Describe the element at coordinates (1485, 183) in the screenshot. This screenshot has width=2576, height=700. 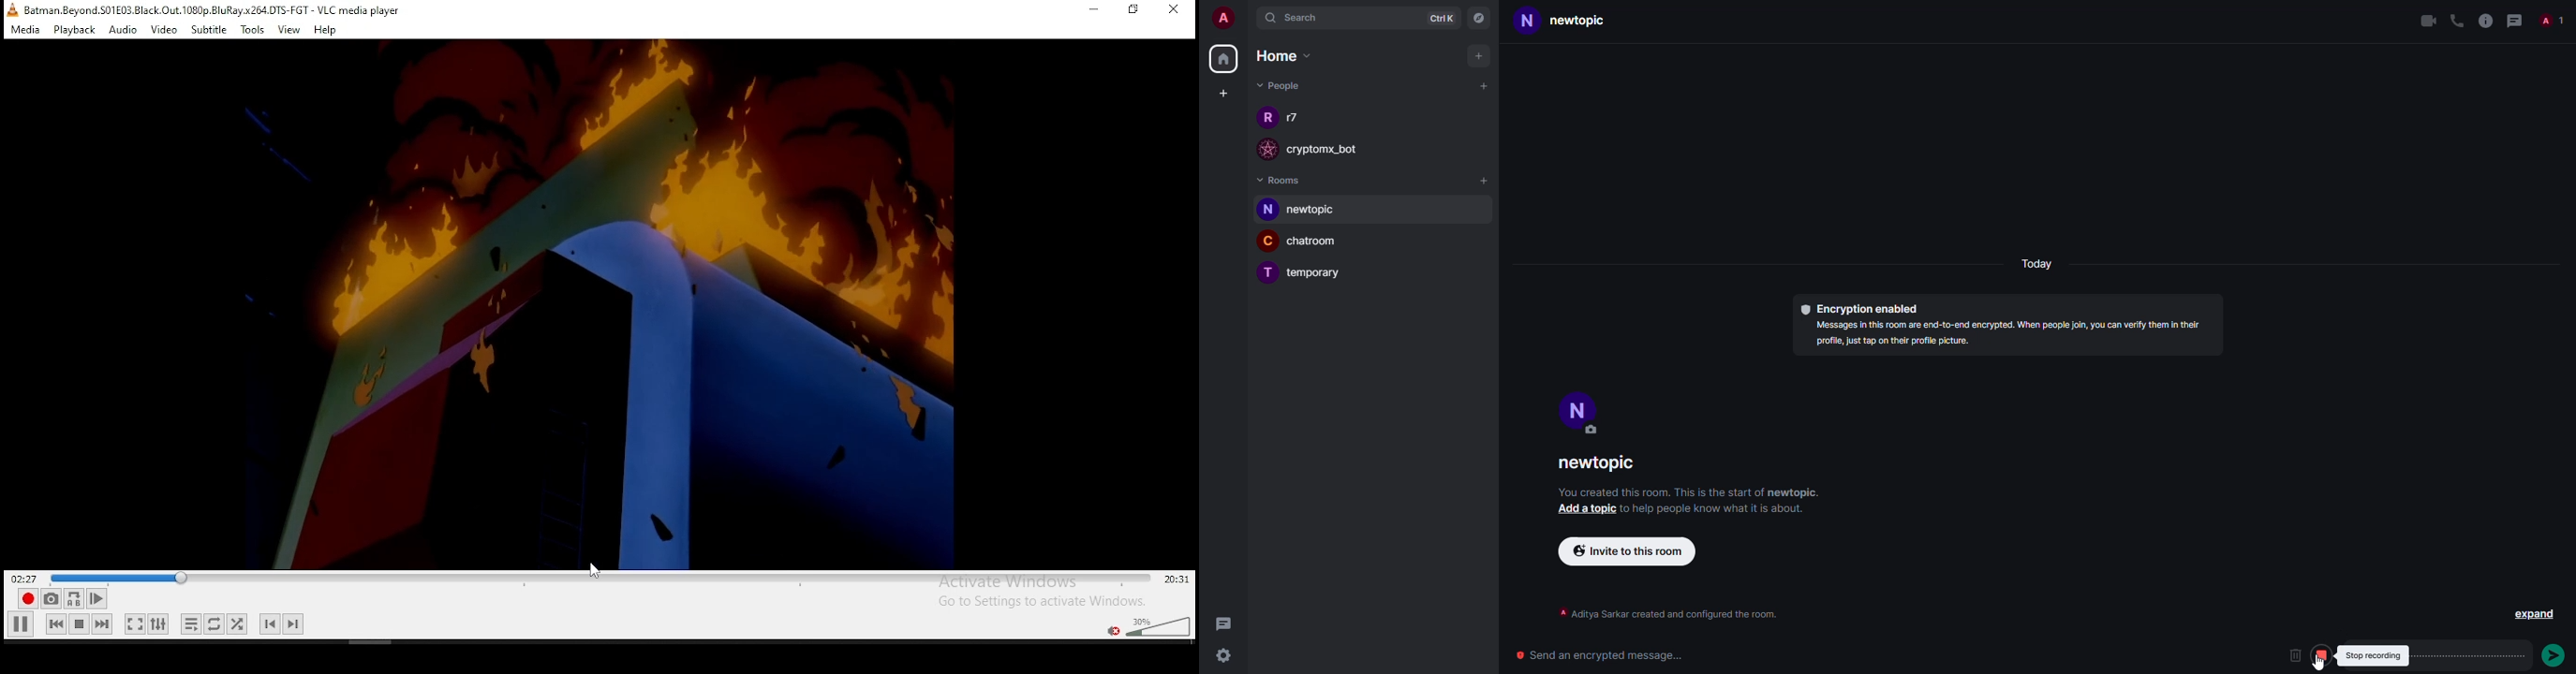
I see `add` at that location.